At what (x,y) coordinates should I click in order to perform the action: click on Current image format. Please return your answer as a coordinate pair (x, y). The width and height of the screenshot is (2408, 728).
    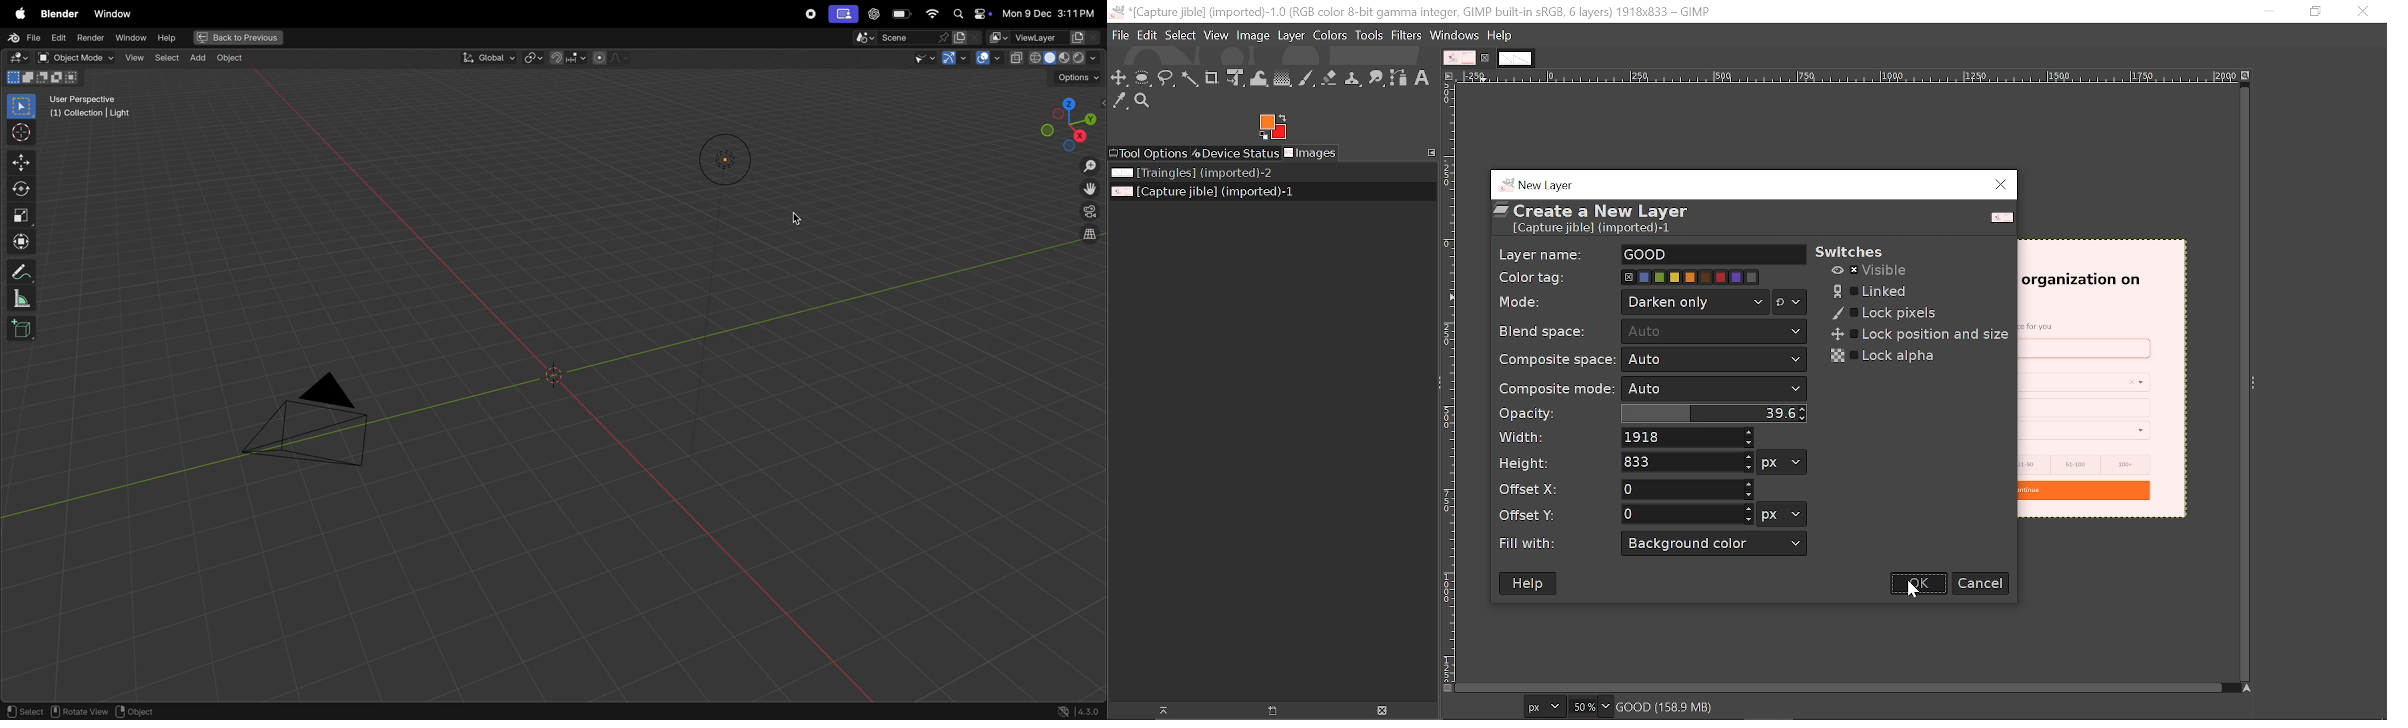
    Looking at the image, I should click on (1547, 708).